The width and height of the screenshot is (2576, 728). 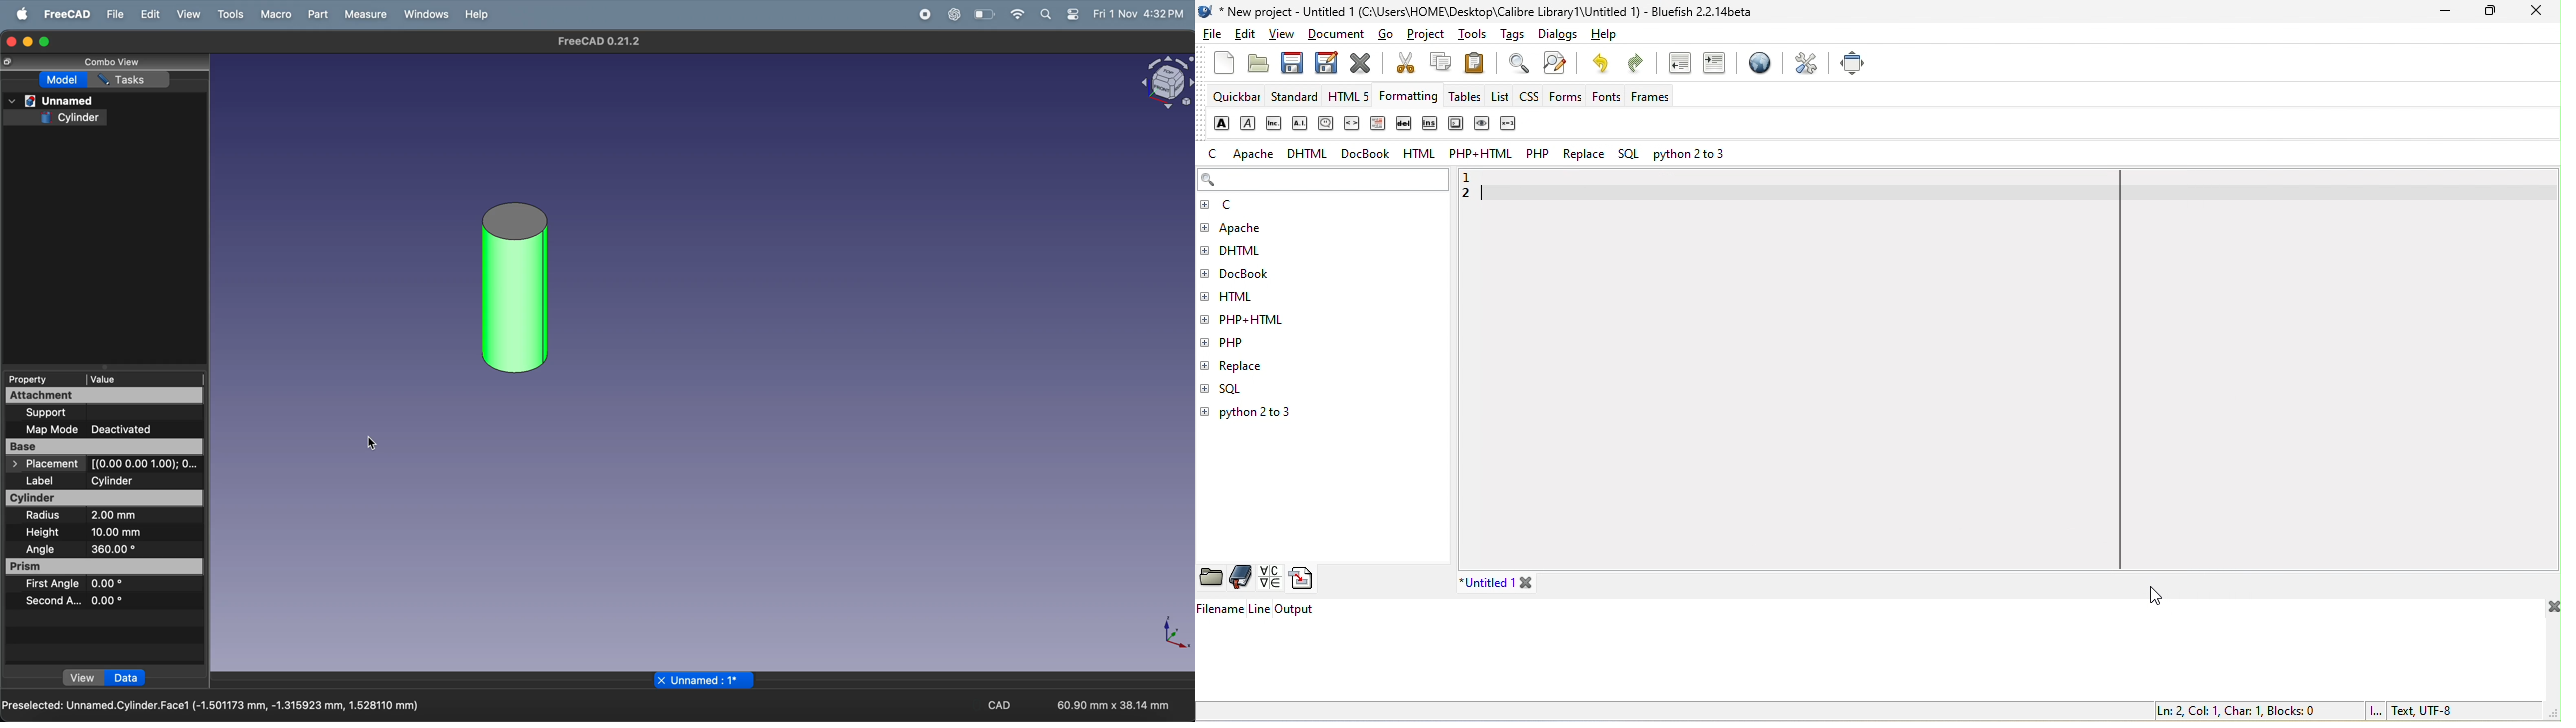 I want to click on html, so click(x=1417, y=153).